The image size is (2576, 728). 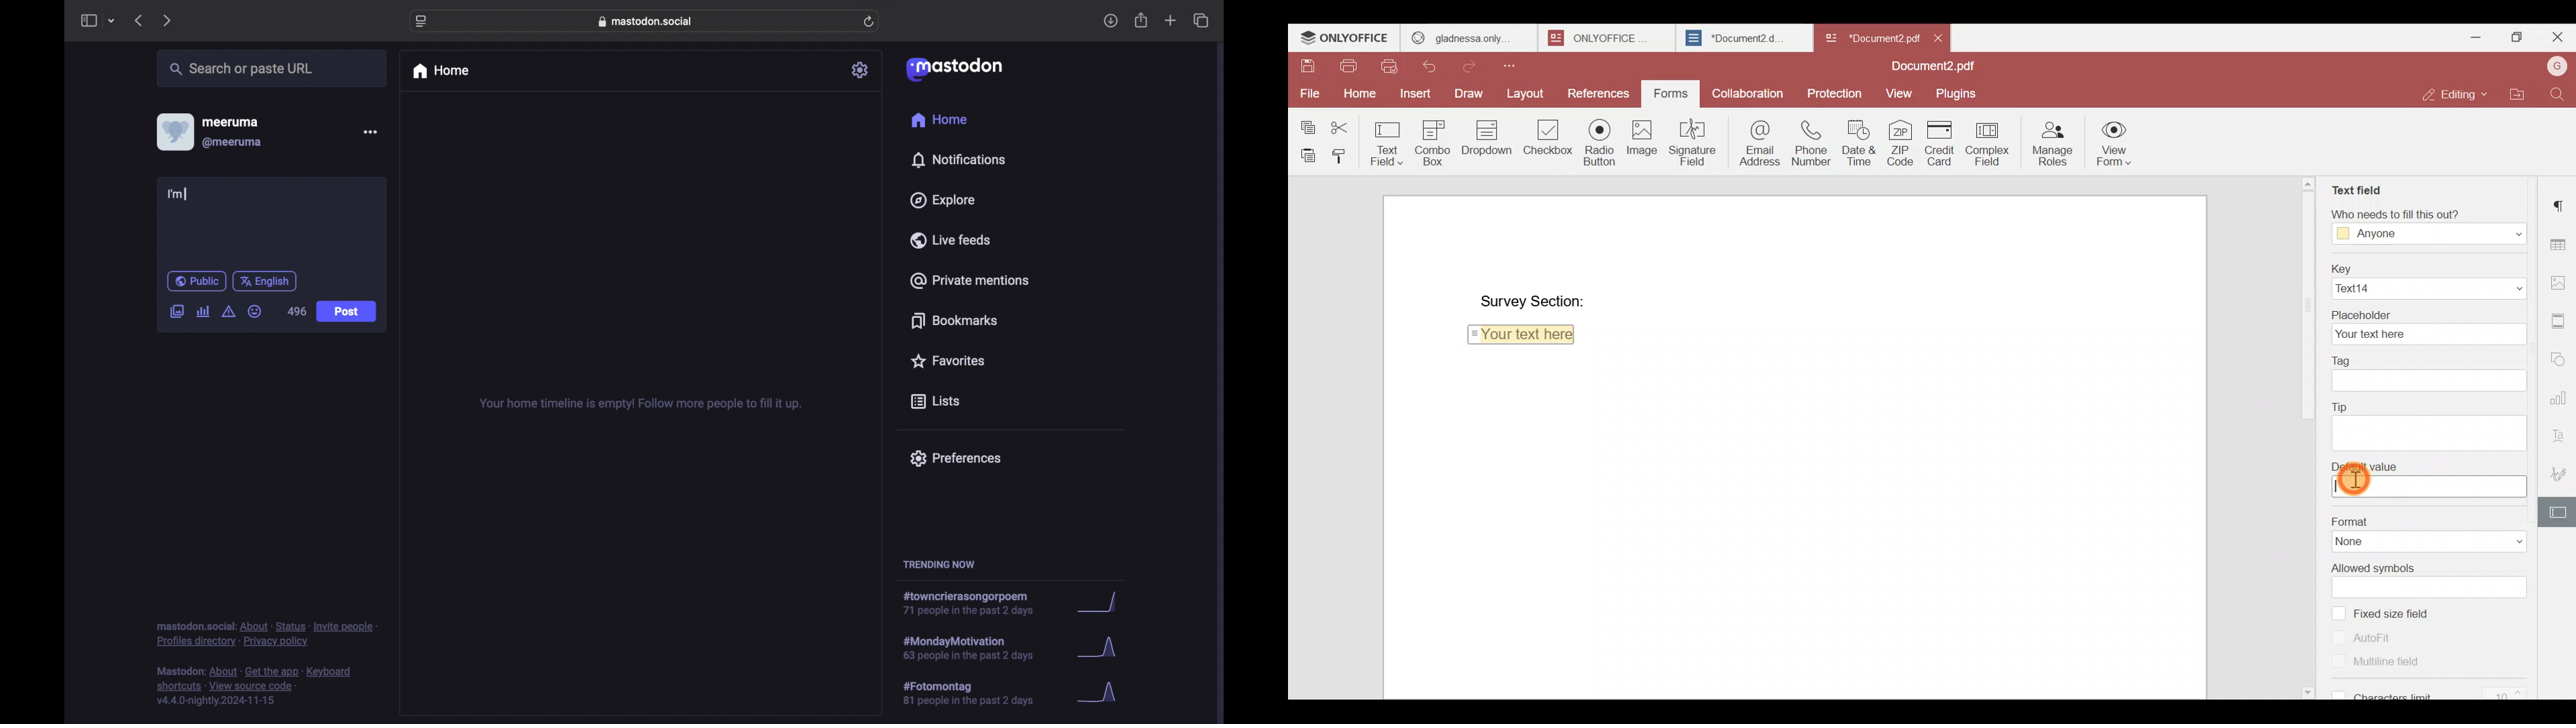 I want to click on hashtag trend, so click(x=973, y=603).